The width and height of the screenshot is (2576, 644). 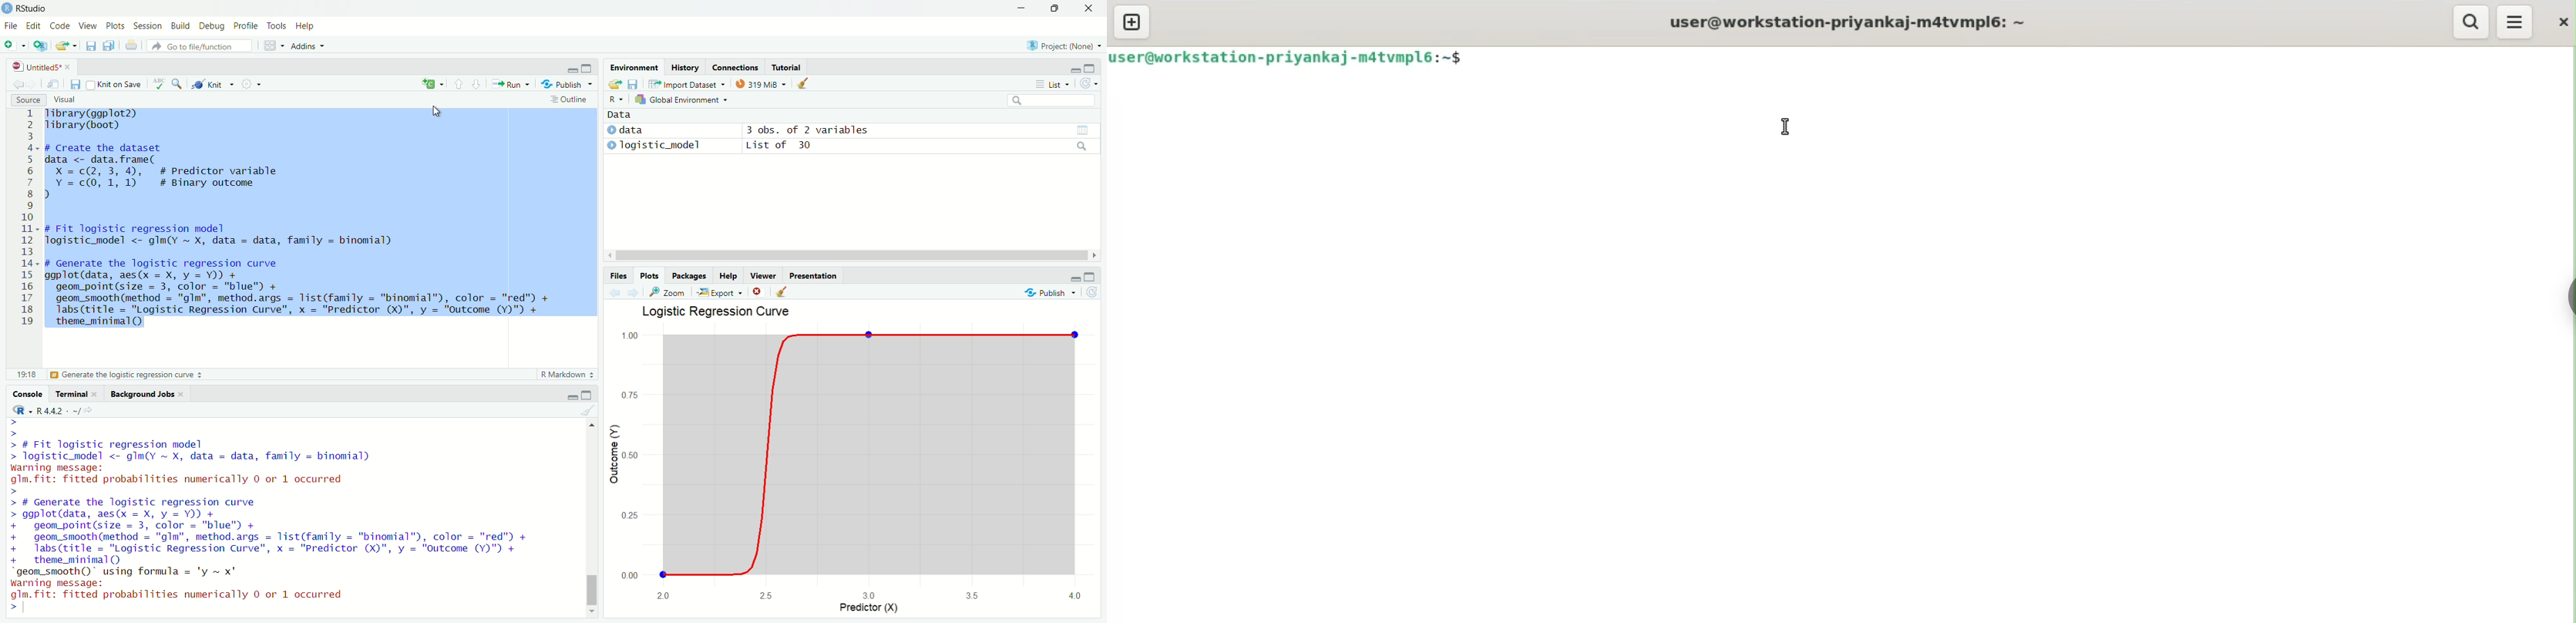 I want to click on Go back to previous source location, so click(x=18, y=84).